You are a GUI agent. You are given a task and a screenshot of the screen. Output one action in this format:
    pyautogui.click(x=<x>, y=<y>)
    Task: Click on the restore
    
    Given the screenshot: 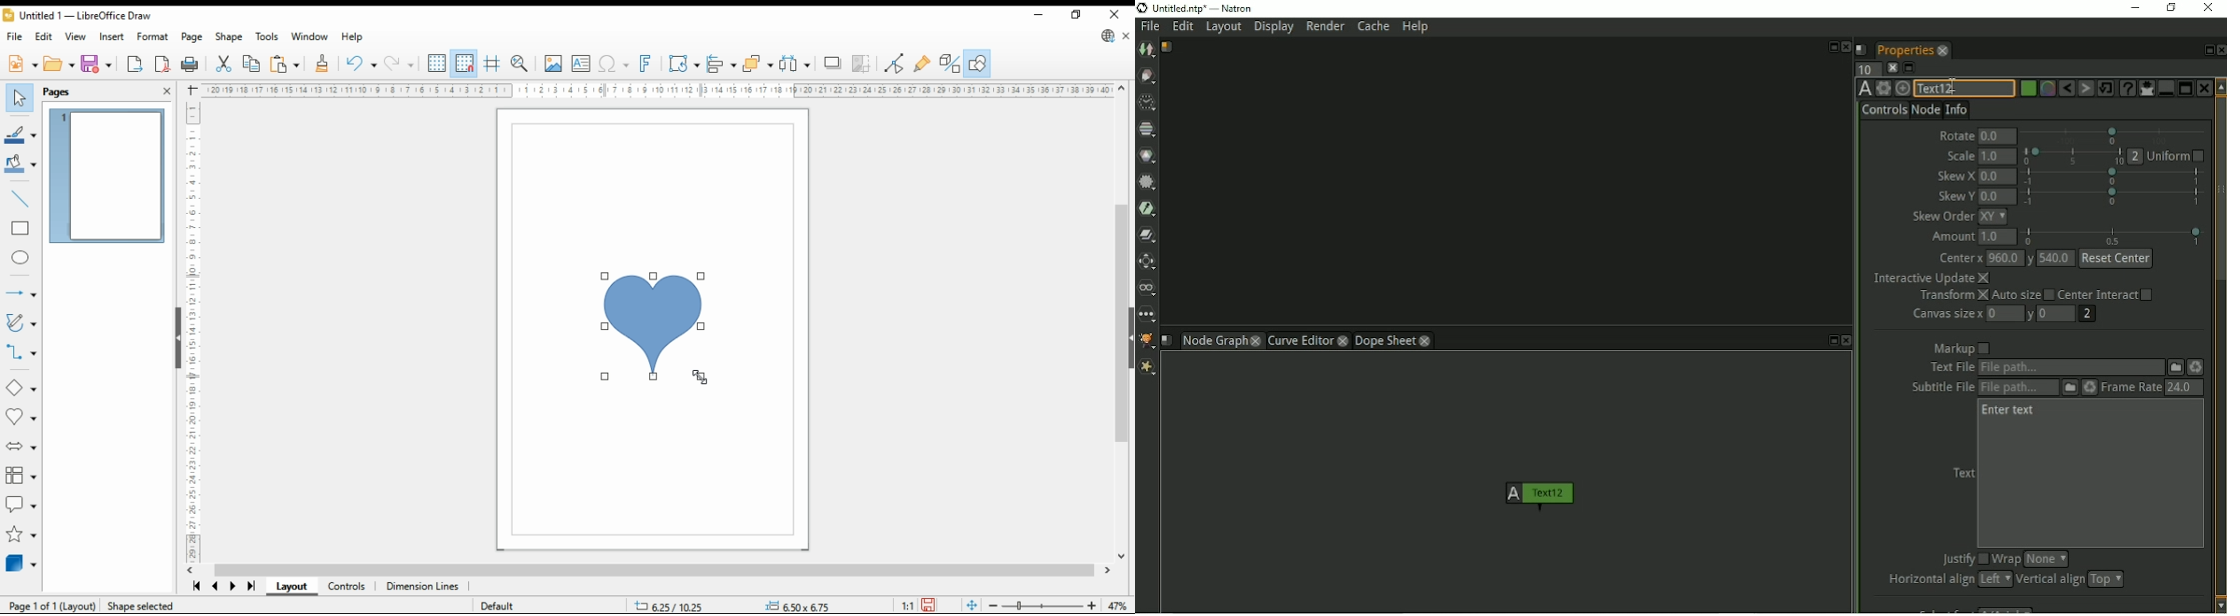 What is the action you would take?
    pyautogui.click(x=1076, y=15)
    